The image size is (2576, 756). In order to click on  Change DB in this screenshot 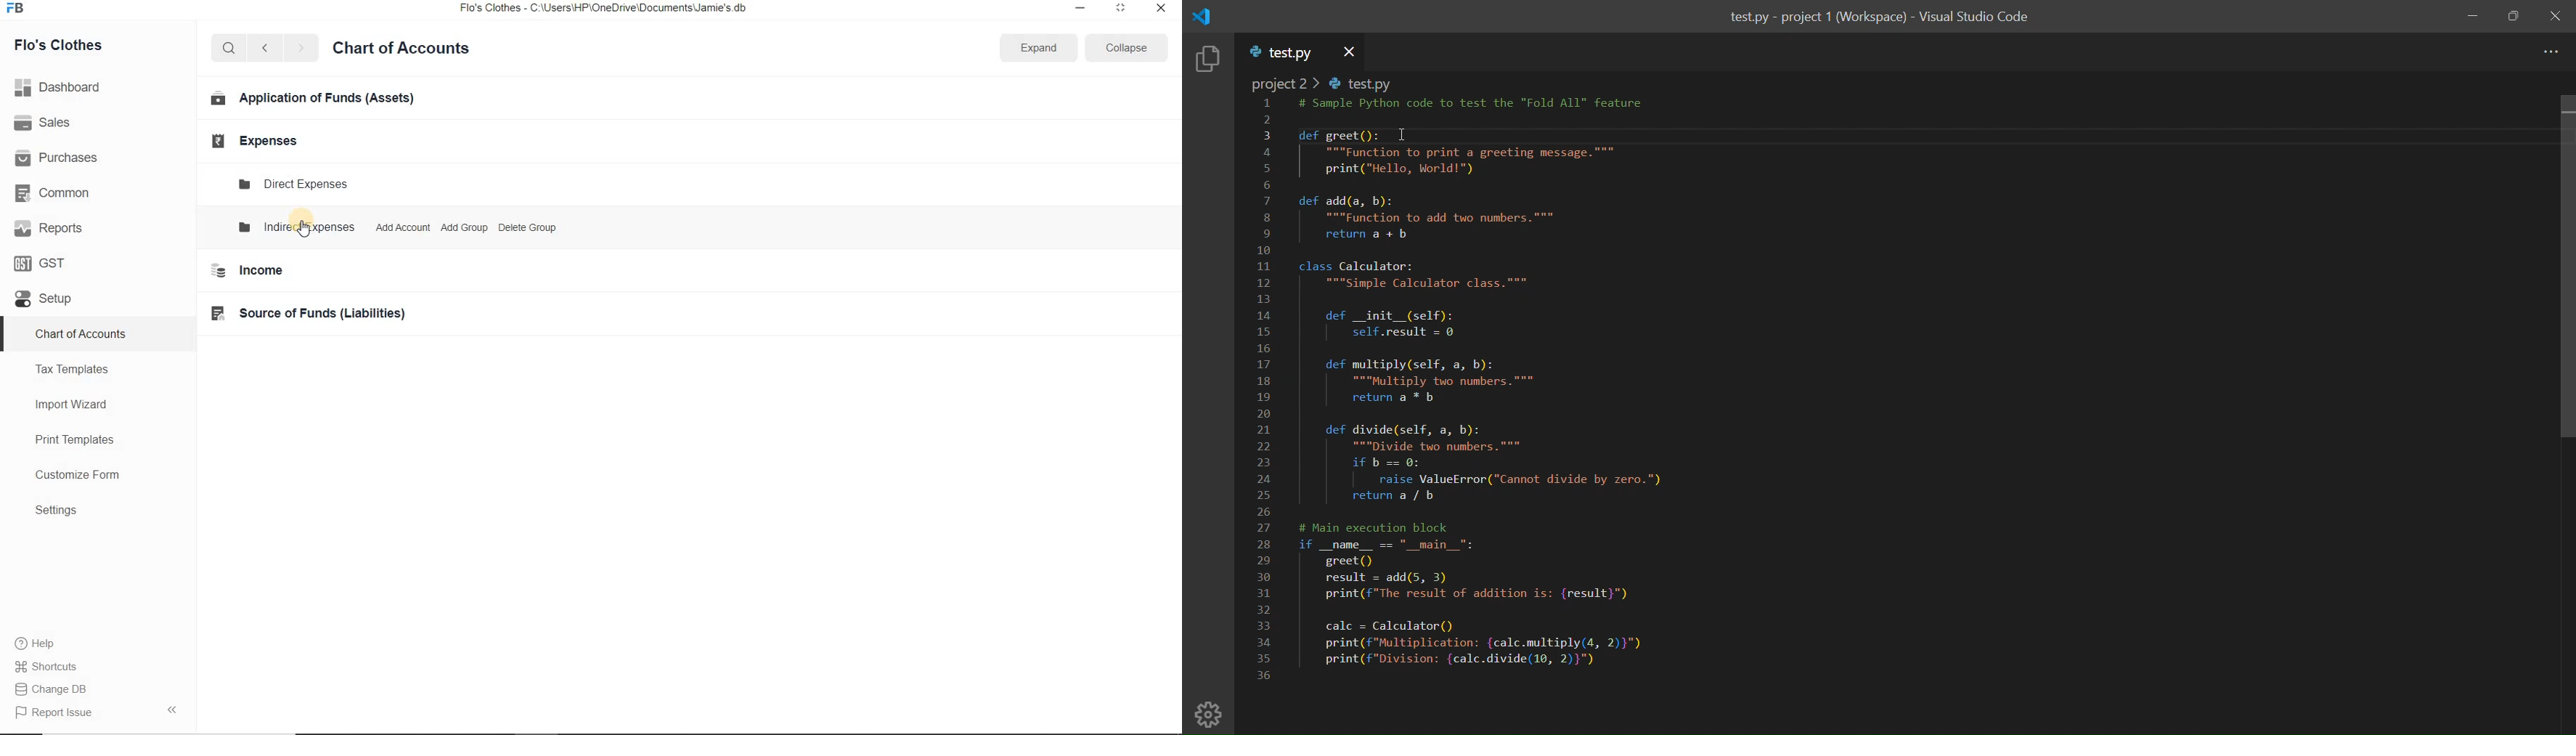, I will do `click(59, 689)`.